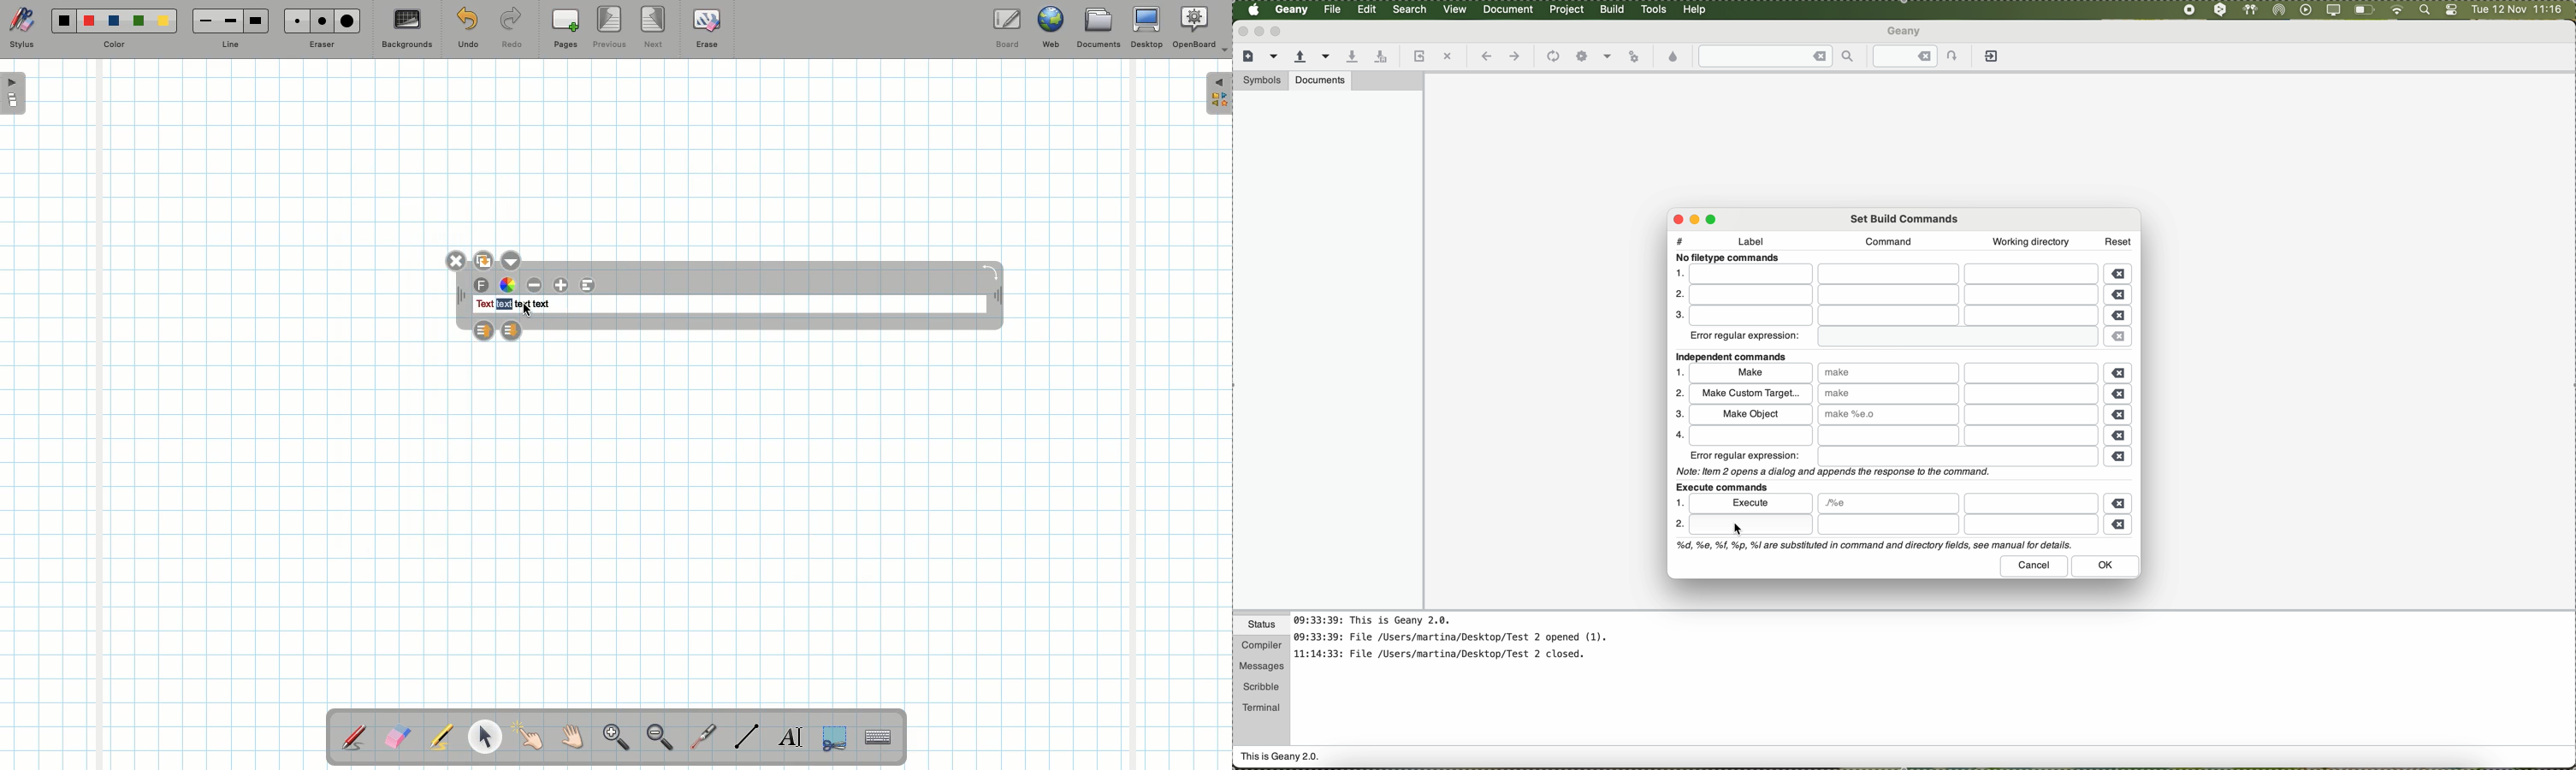 This screenshot has width=2576, height=784. Describe the element at coordinates (2279, 10) in the screenshot. I see `airdrop` at that location.